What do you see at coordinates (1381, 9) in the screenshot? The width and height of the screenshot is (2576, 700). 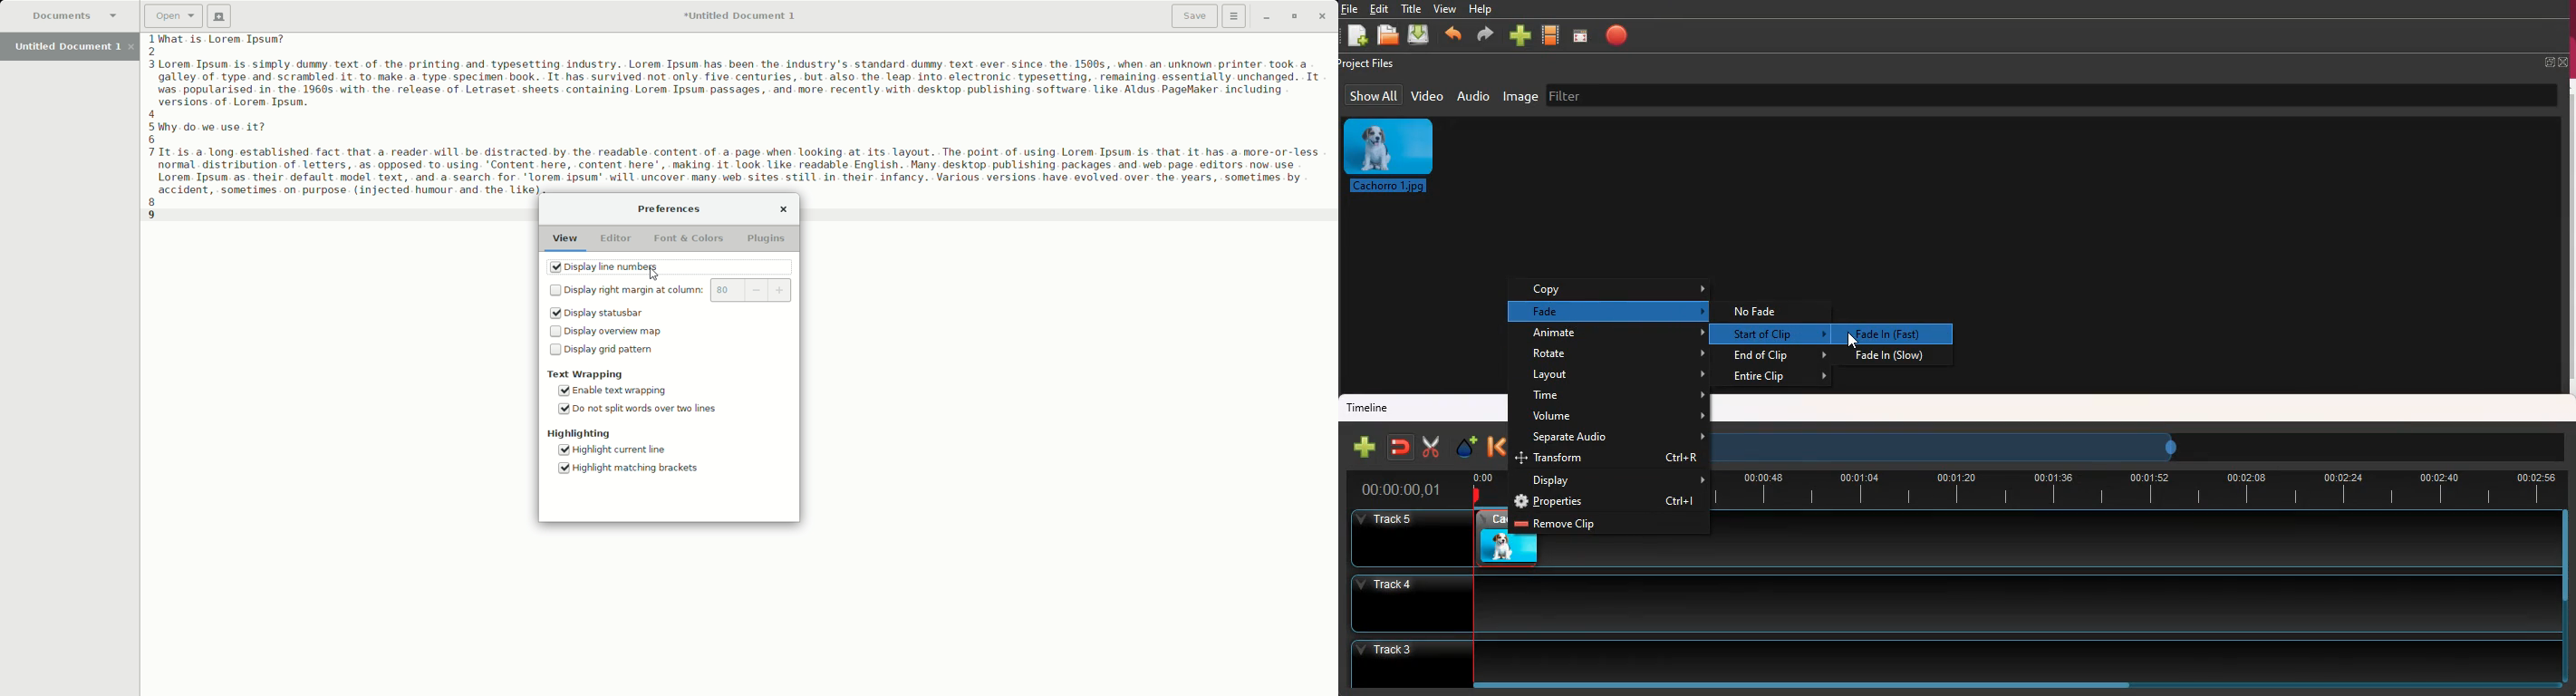 I see `edit` at bounding box center [1381, 9].